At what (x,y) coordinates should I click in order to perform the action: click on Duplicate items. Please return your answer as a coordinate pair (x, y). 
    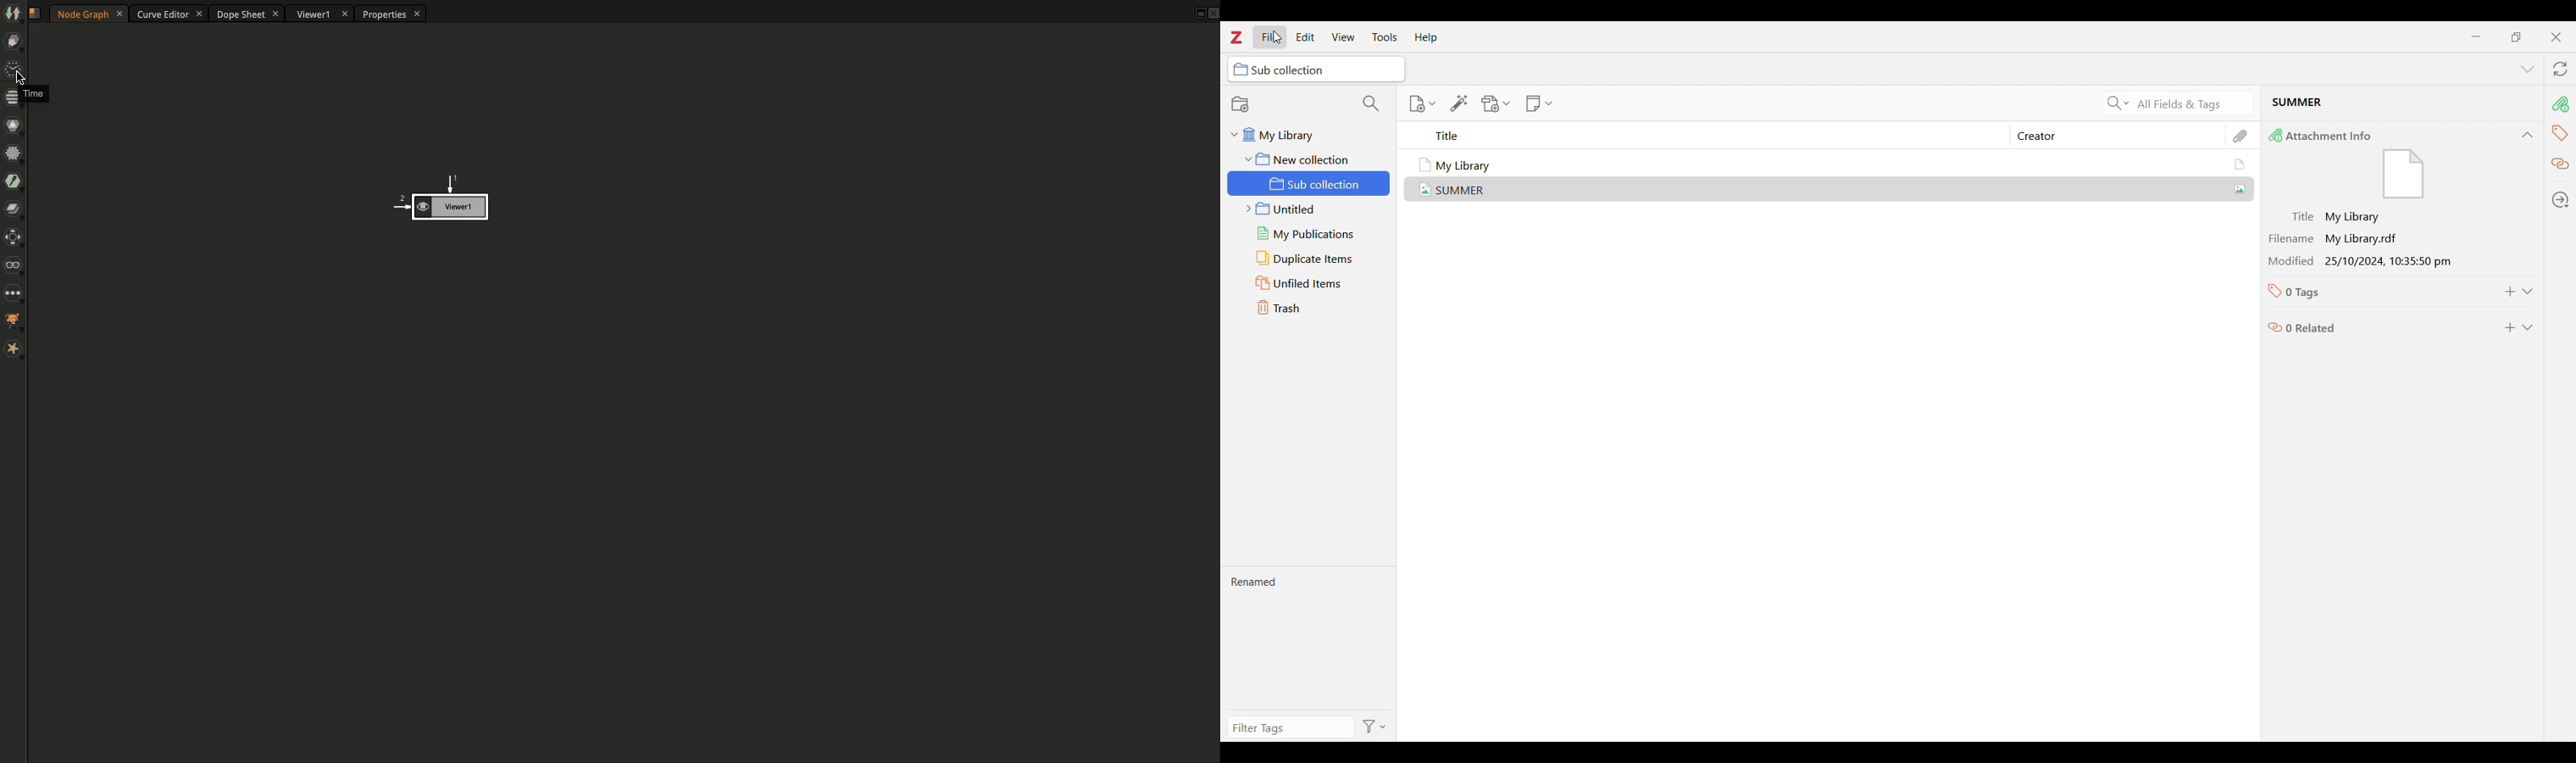
    Looking at the image, I should click on (1311, 258).